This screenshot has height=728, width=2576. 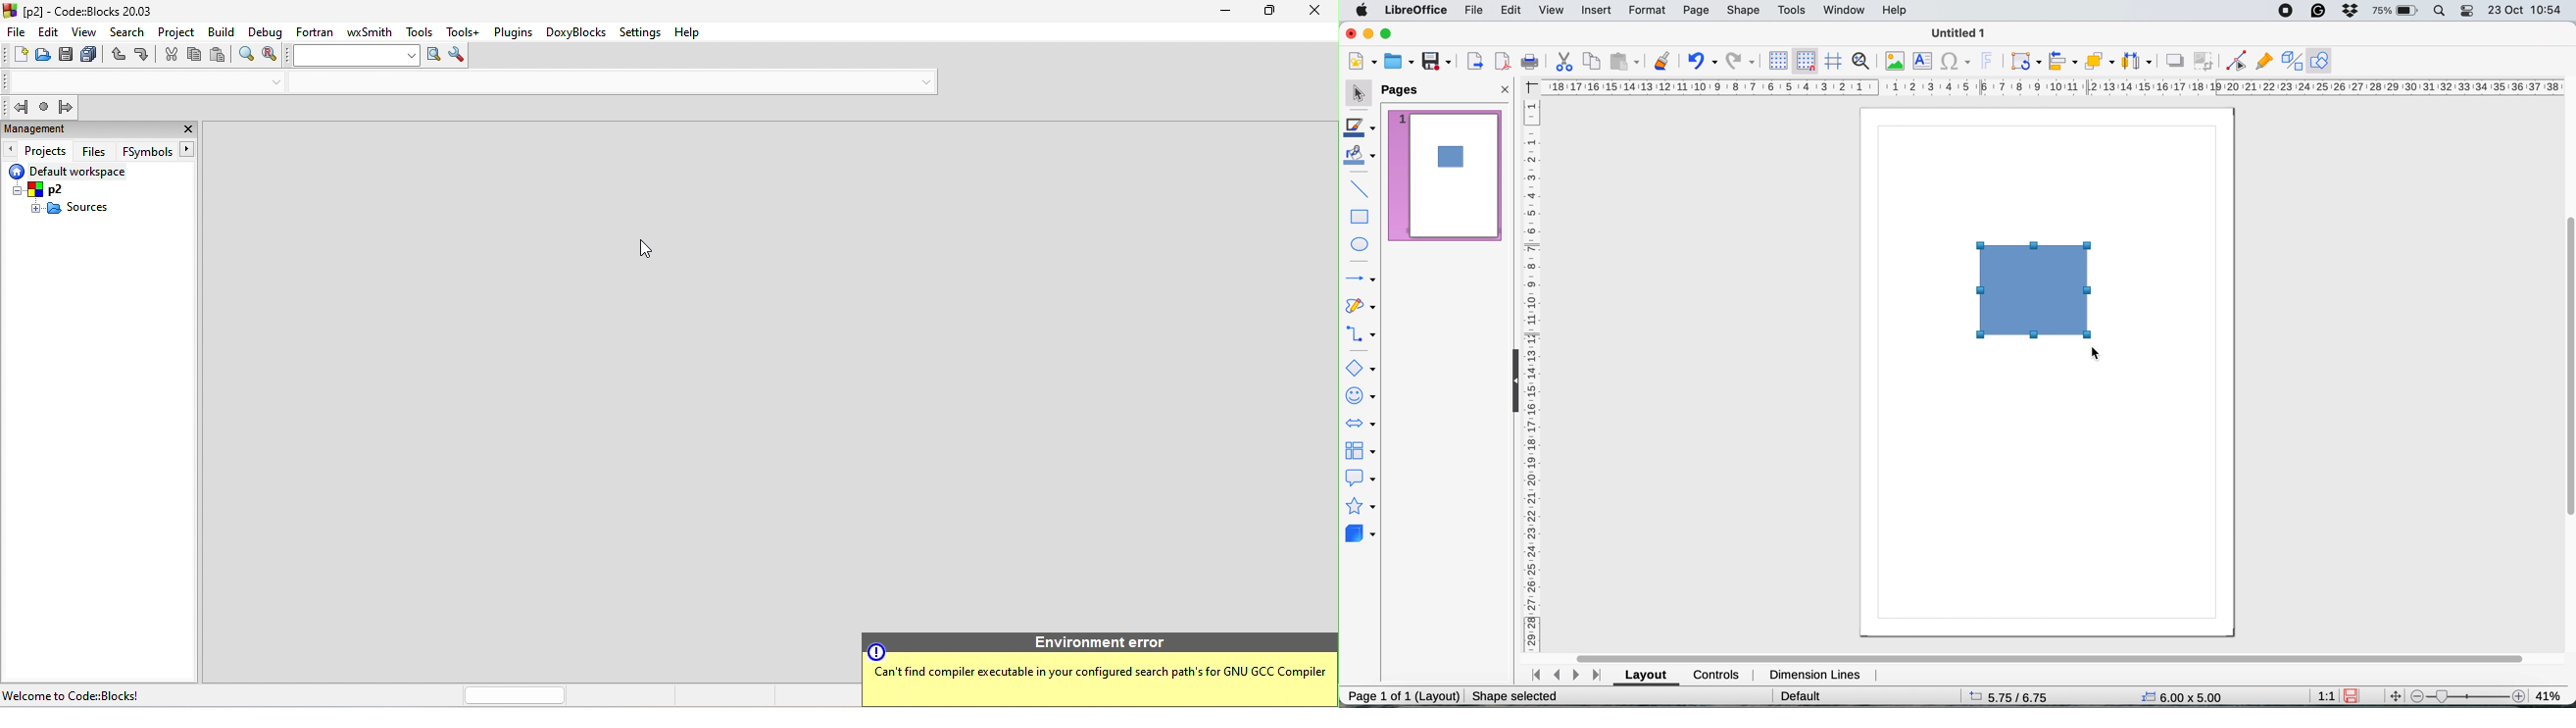 I want to click on copy, so click(x=195, y=57).